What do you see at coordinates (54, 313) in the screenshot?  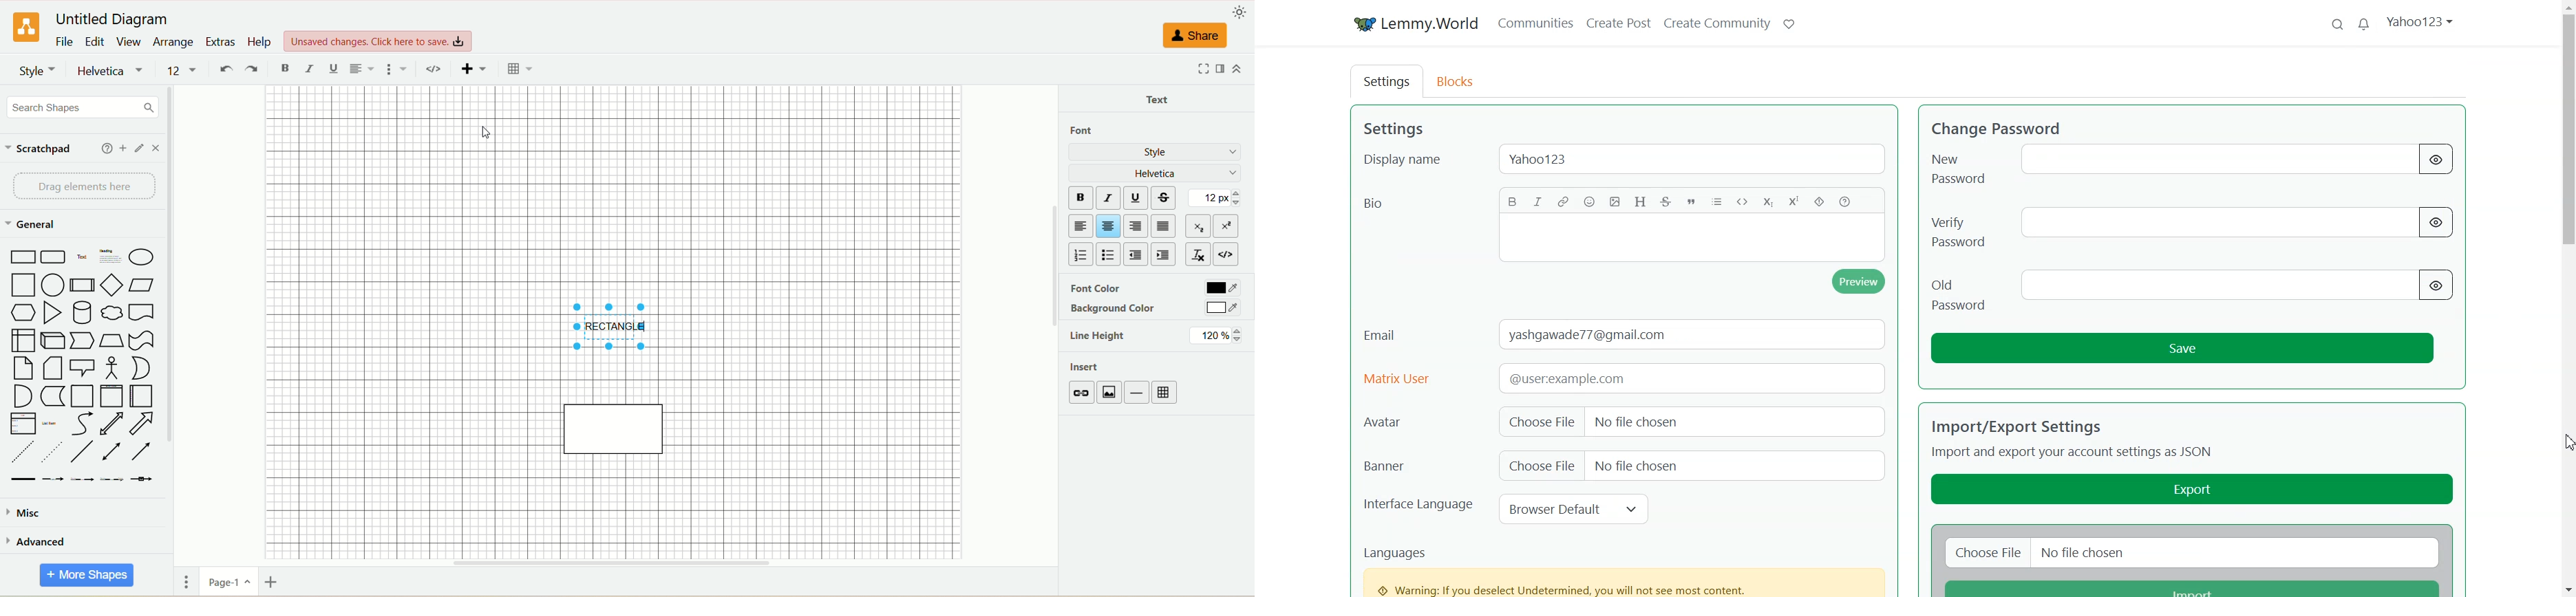 I see `triangle` at bounding box center [54, 313].